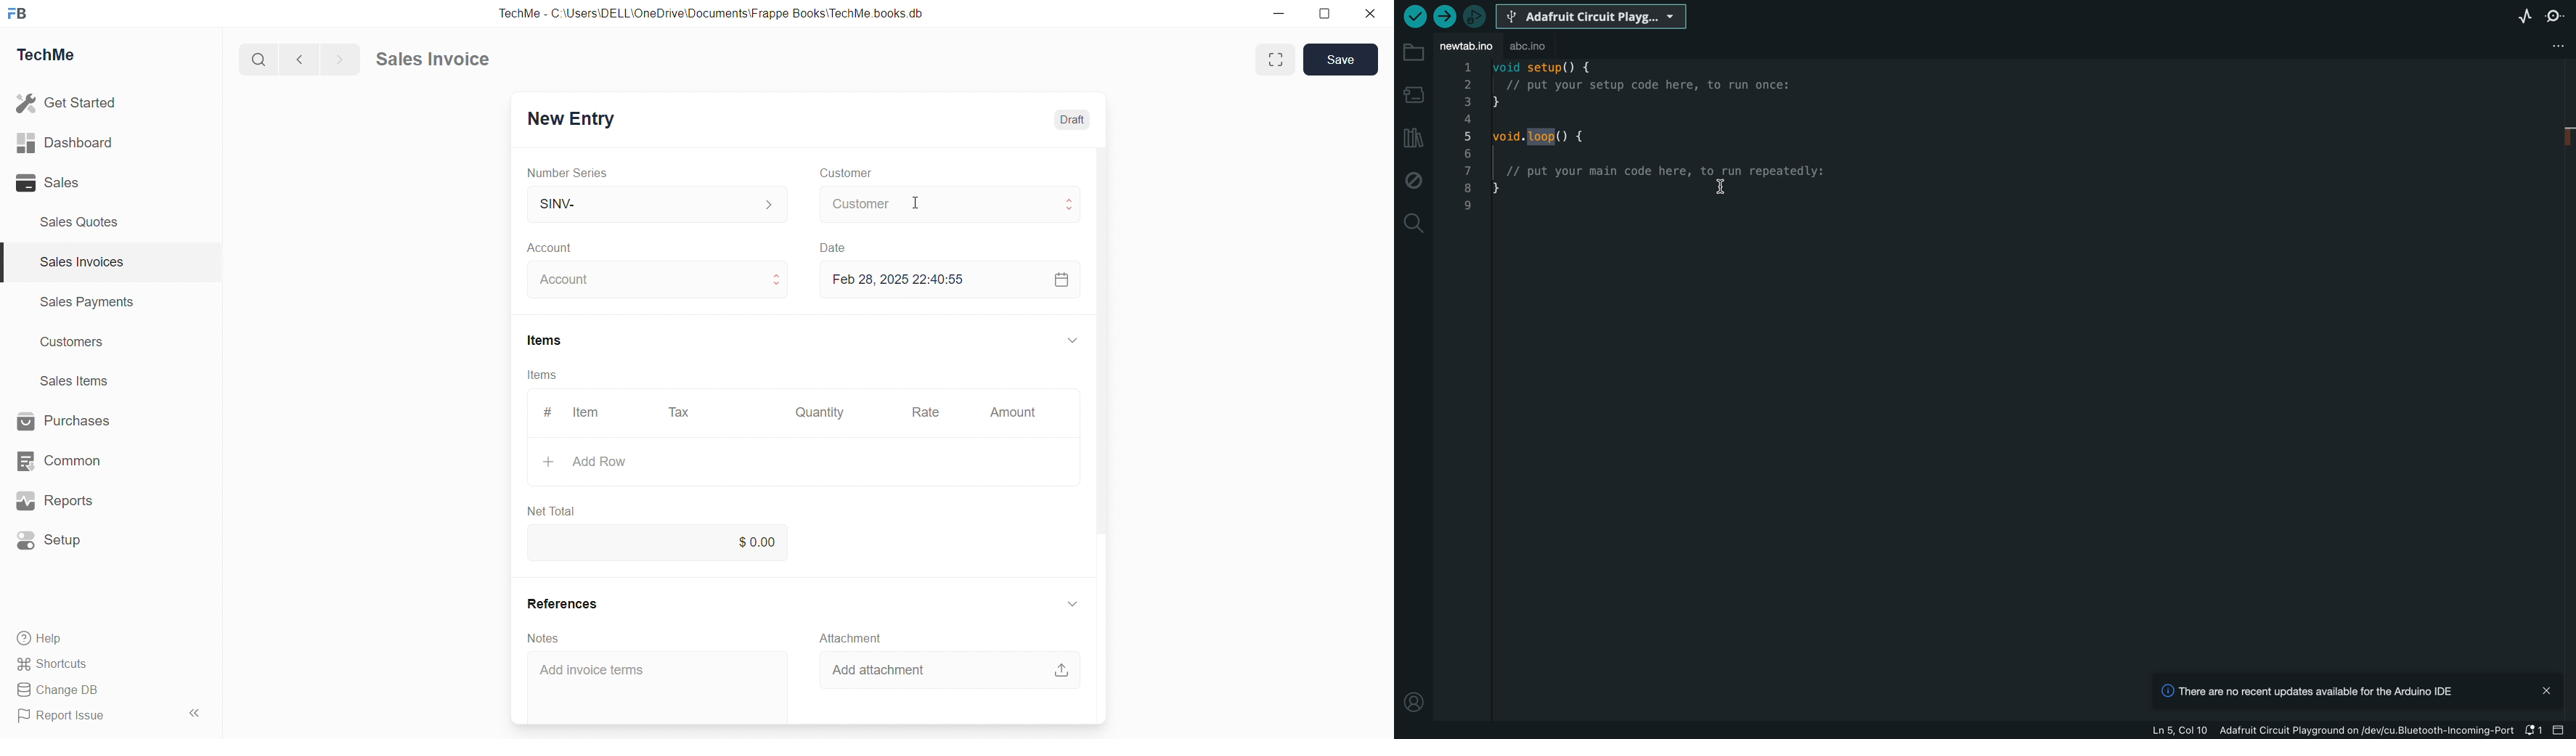 The height and width of the screenshot is (756, 2576). I want to click on Customer , so click(952, 204).